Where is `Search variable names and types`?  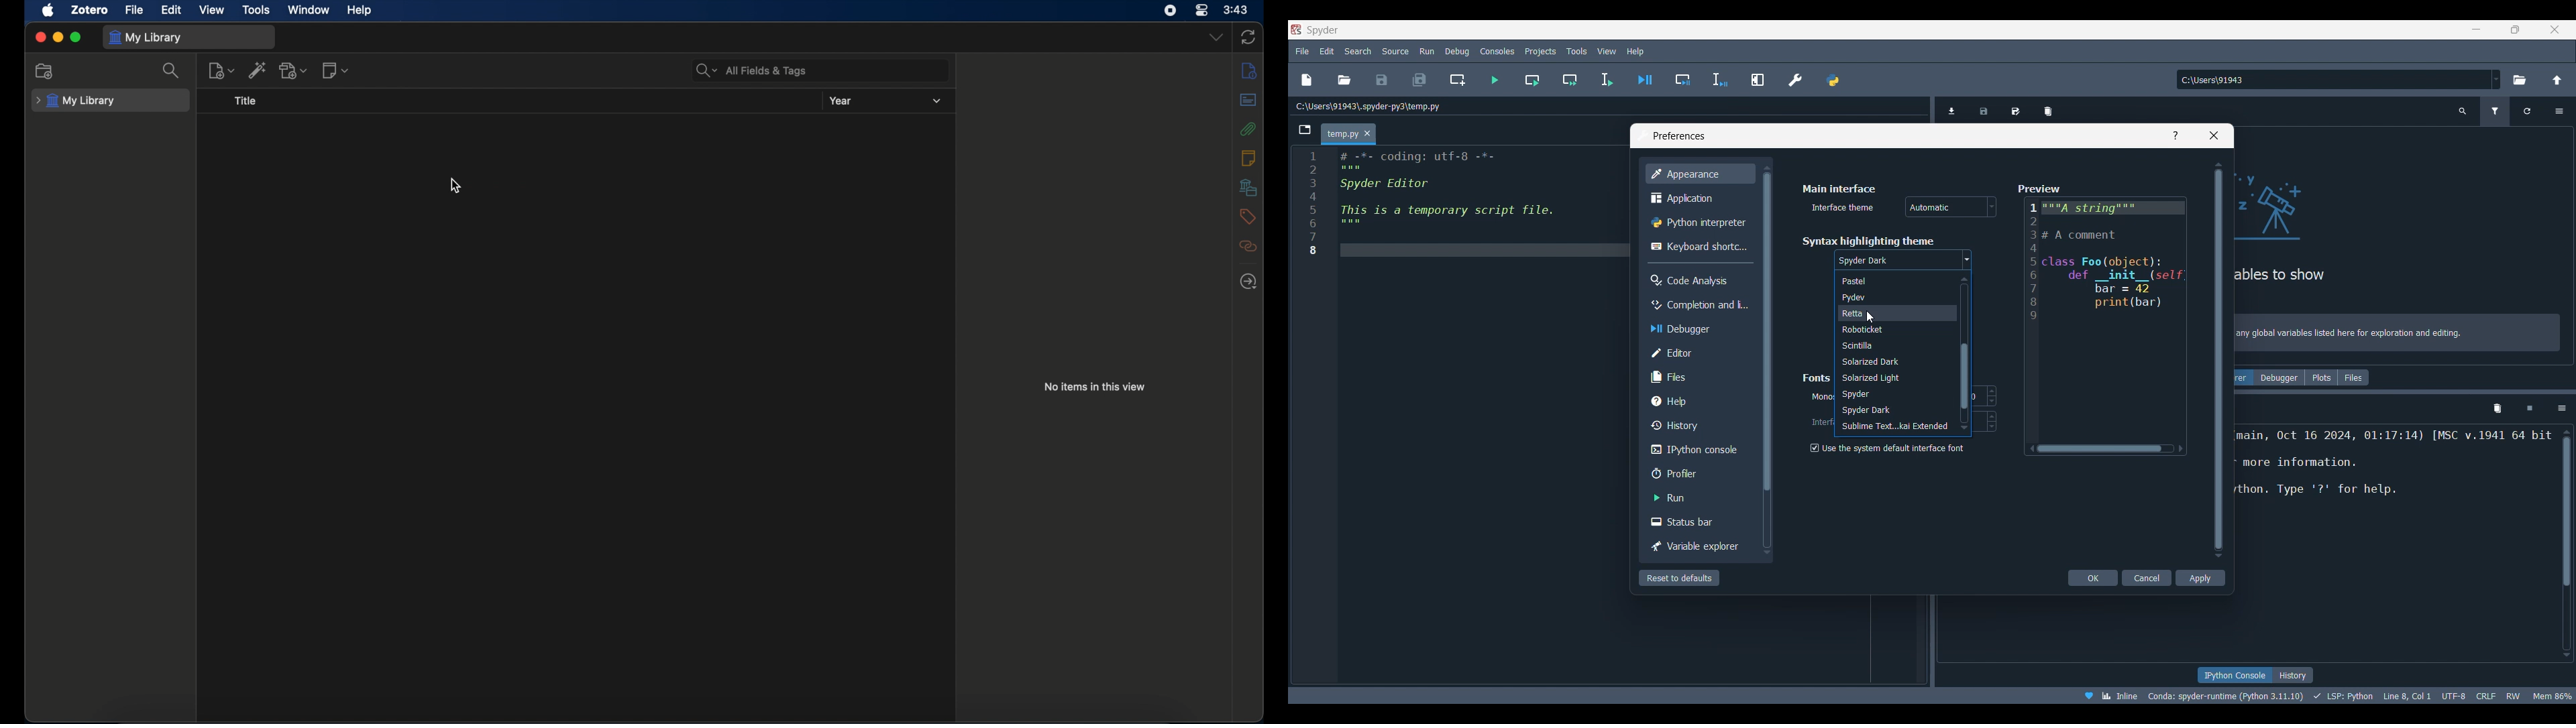 Search variable names and types is located at coordinates (2463, 111).